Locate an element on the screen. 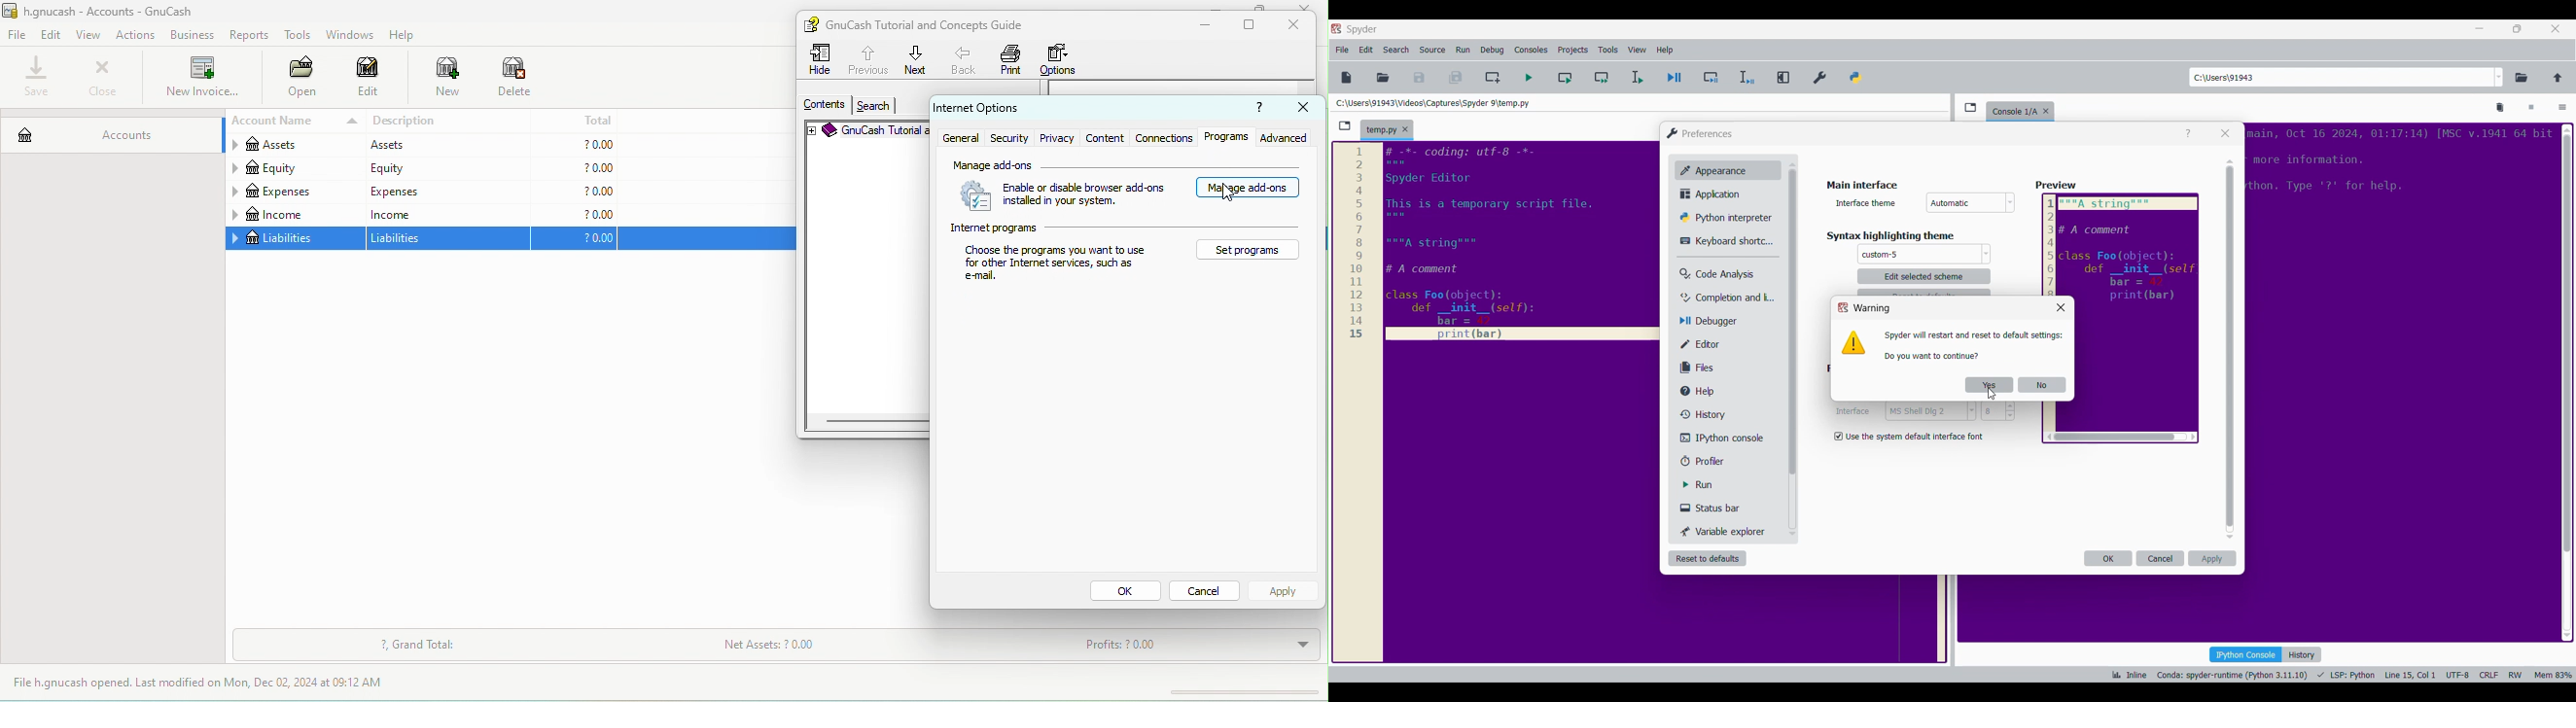 The image size is (2576, 728). ik Inline is located at coordinates (2126, 673).